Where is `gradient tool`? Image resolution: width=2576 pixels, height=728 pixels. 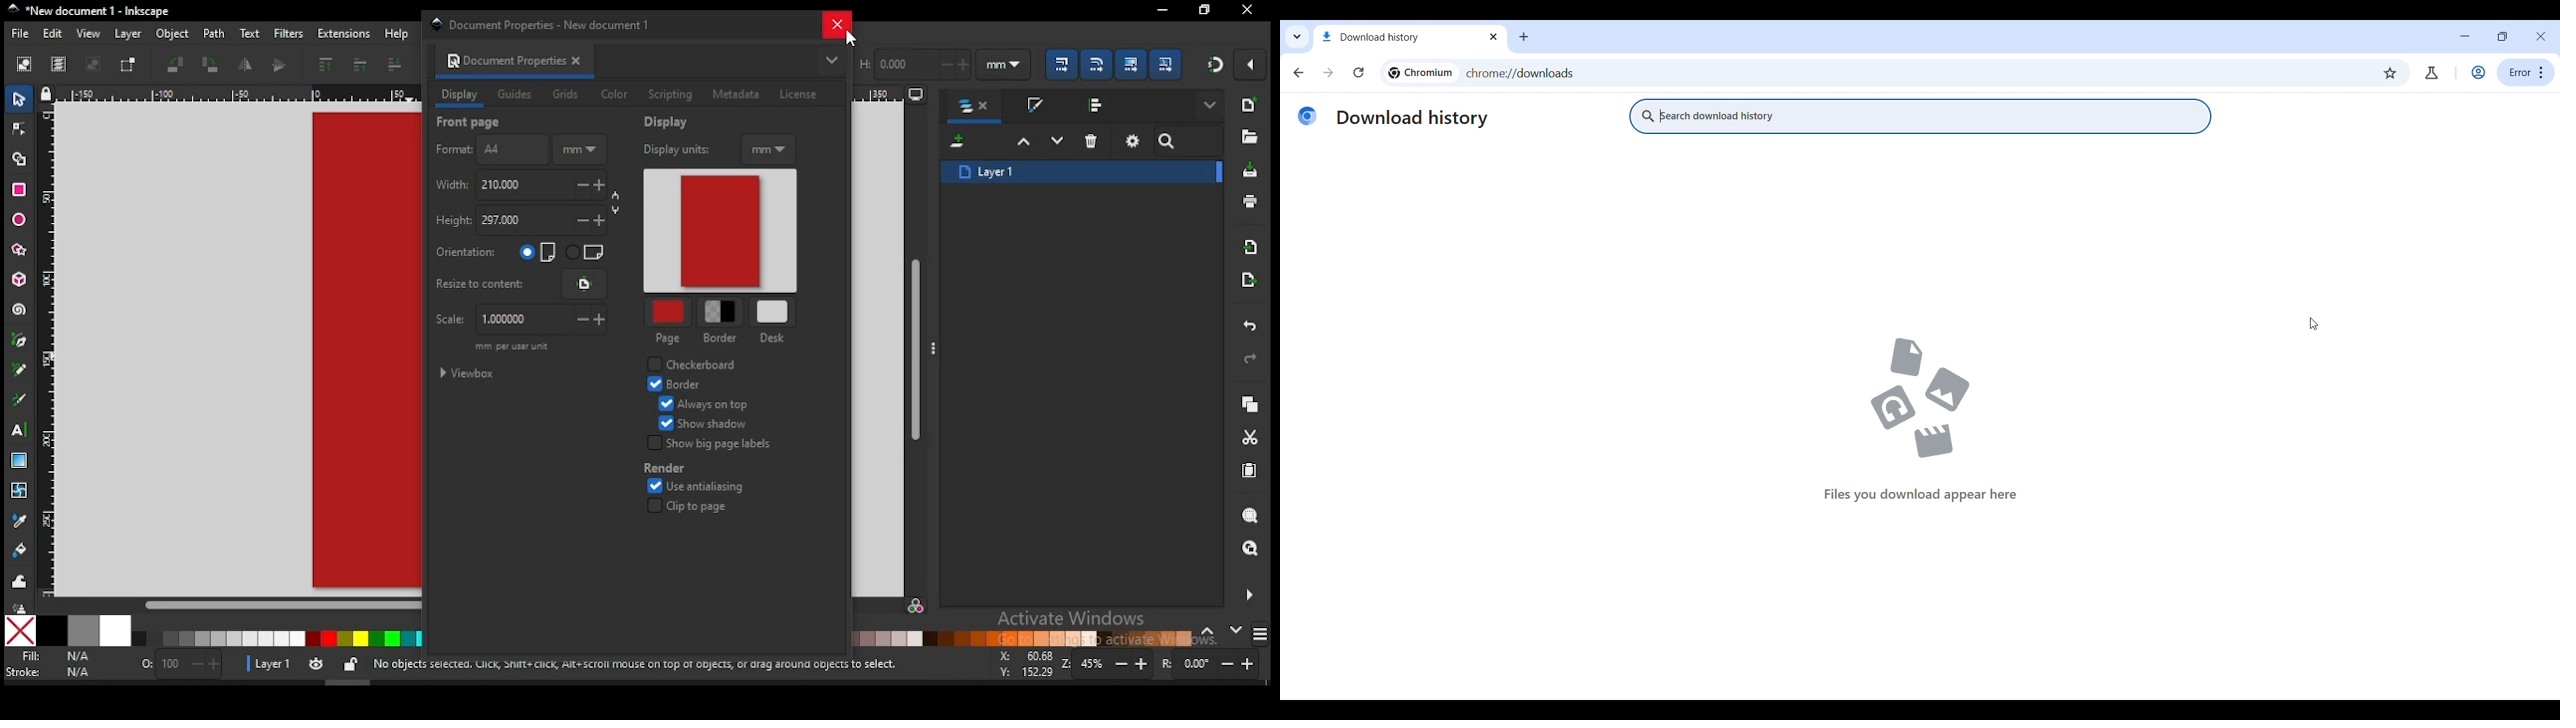 gradient tool is located at coordinates (21, 462).